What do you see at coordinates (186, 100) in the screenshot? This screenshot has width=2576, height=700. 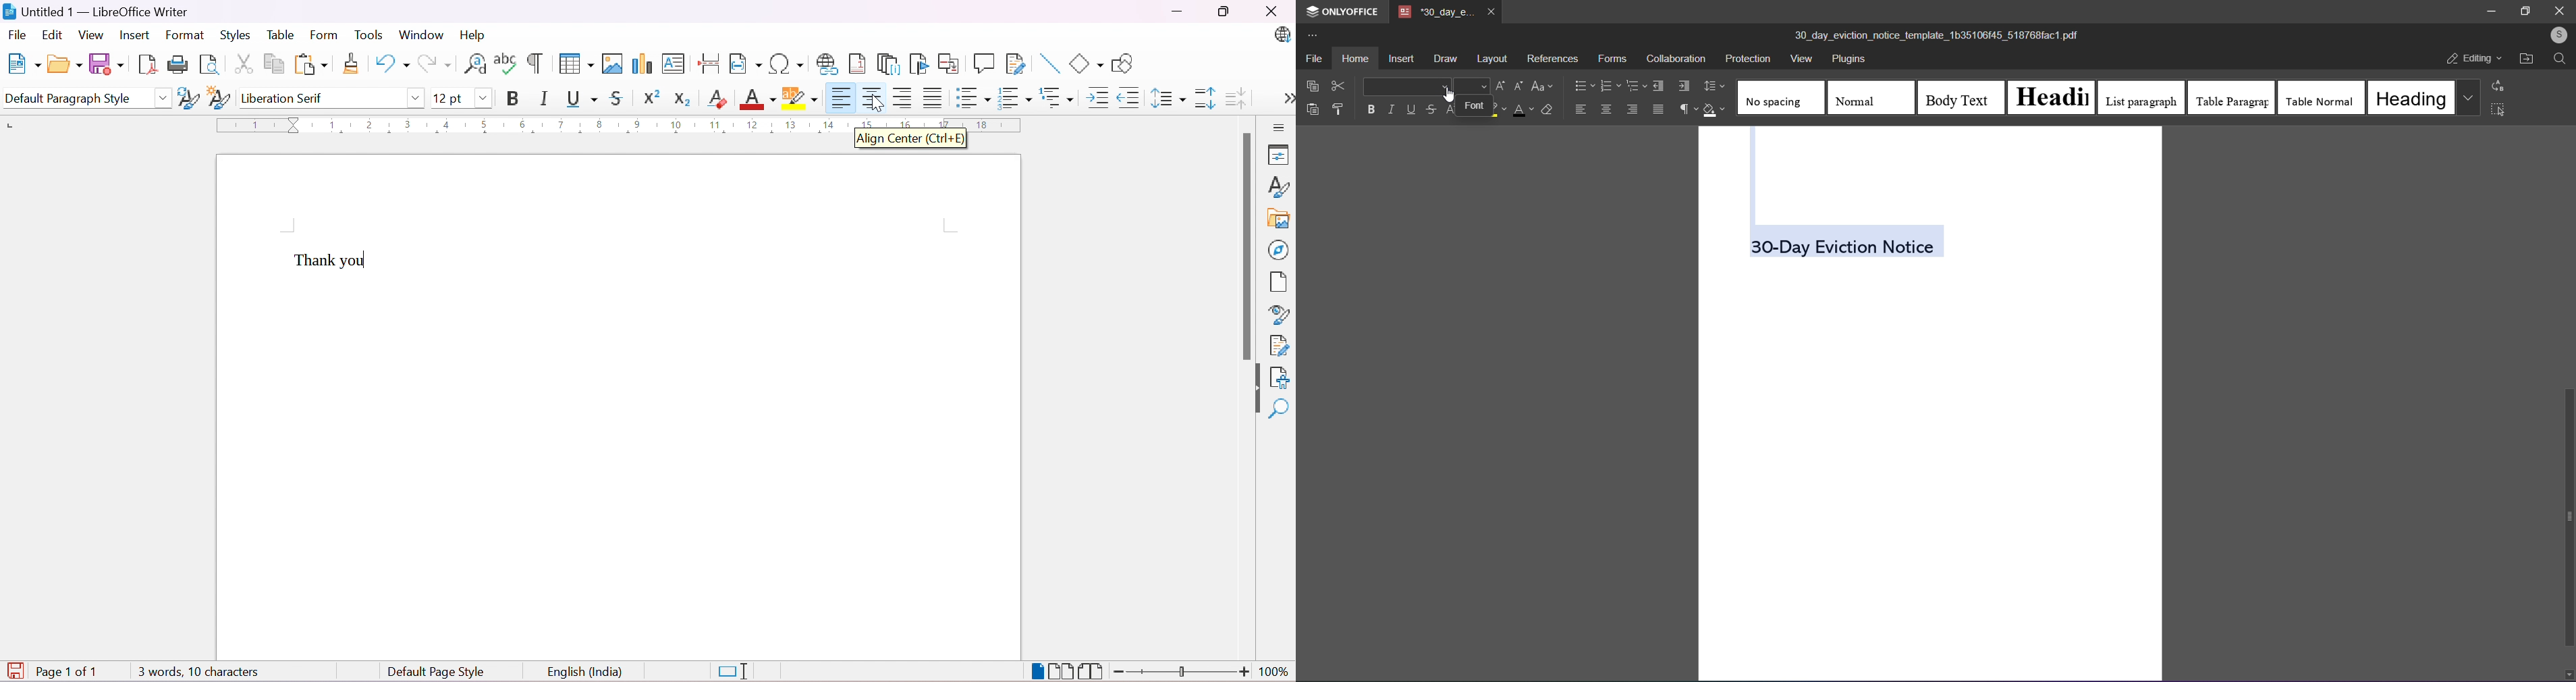 I see `Update Selected Style` at bounding box center [186, 100].